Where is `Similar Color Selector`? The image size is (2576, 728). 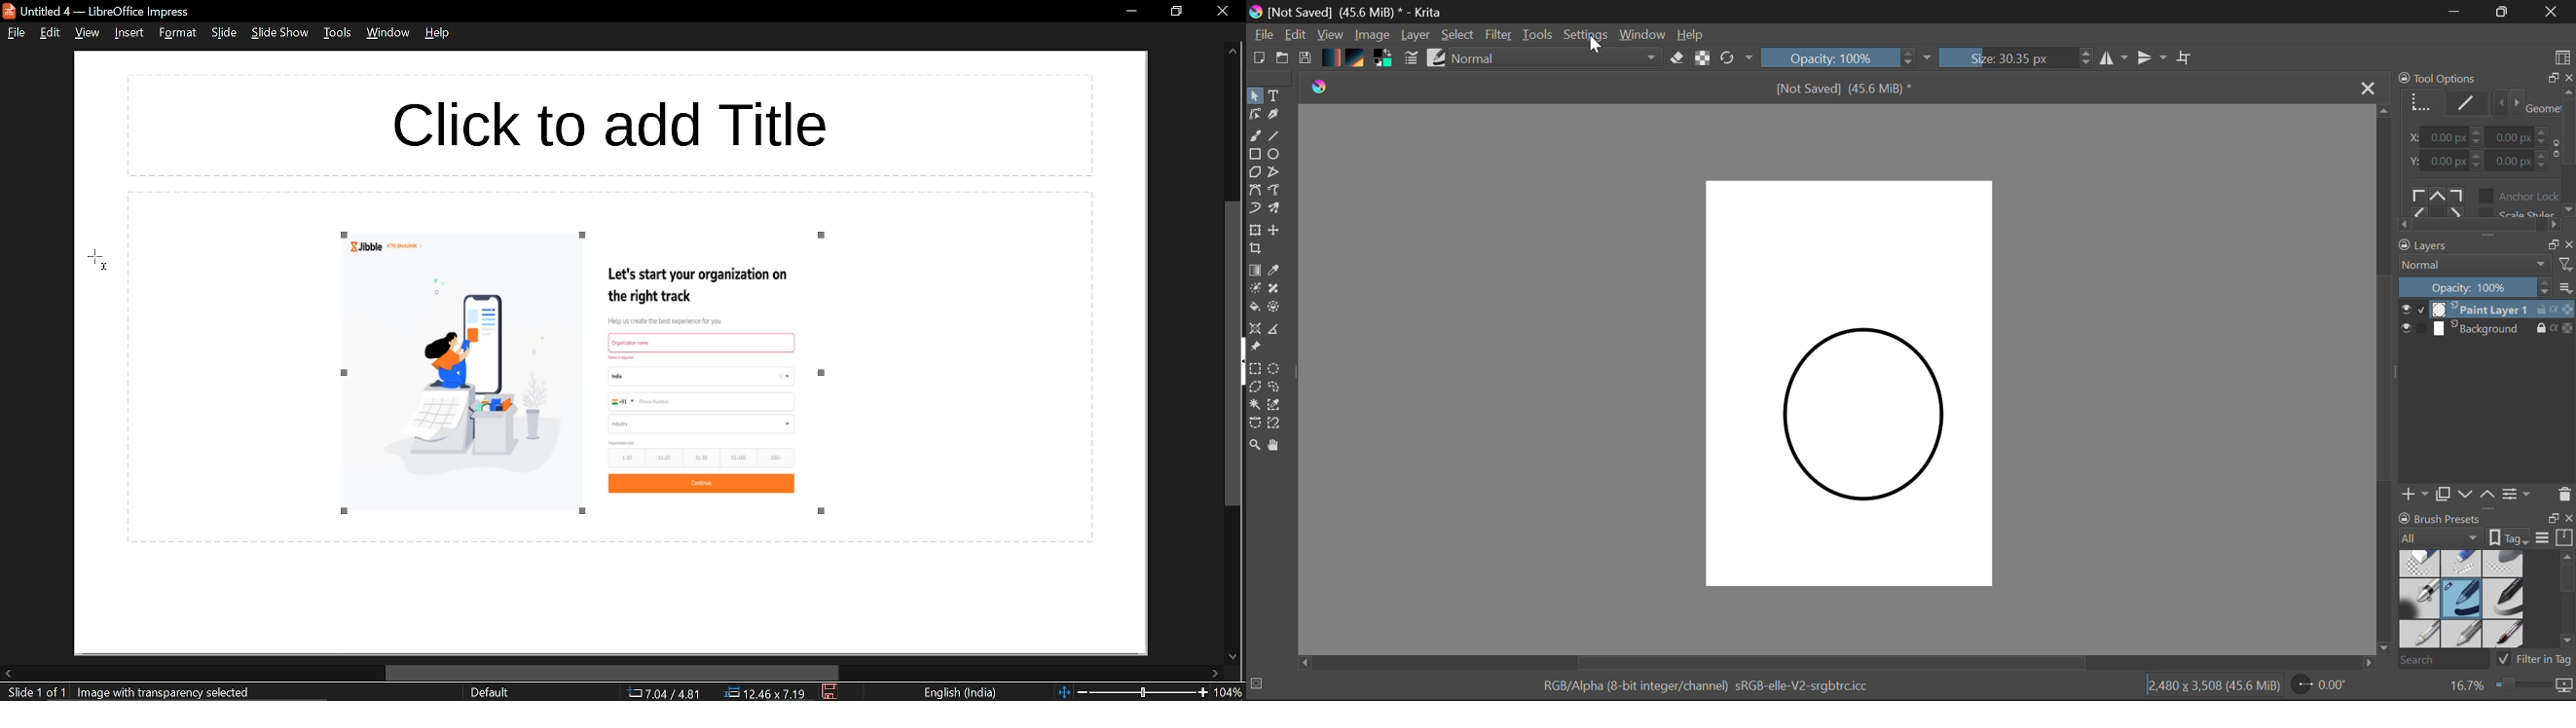 Similar Color Selector is located at coordinates (1277, 406).